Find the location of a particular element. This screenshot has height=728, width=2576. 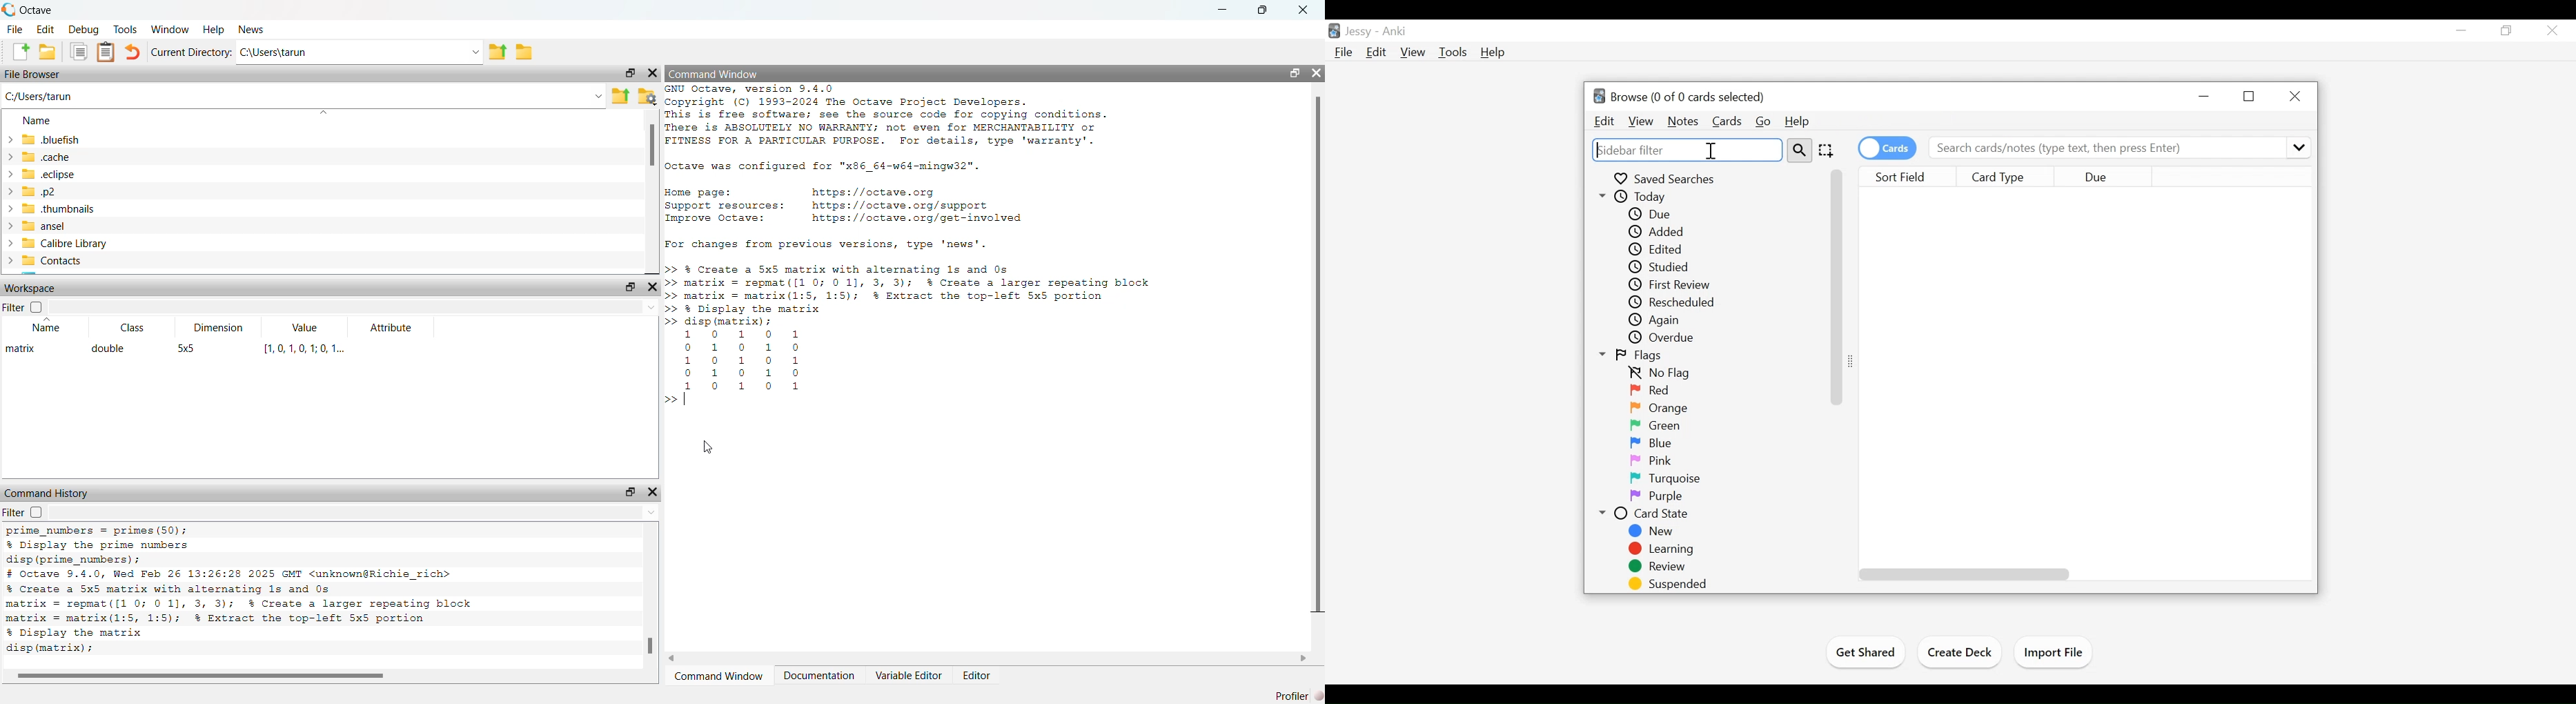

Debug is located at coordinates (84, 30).